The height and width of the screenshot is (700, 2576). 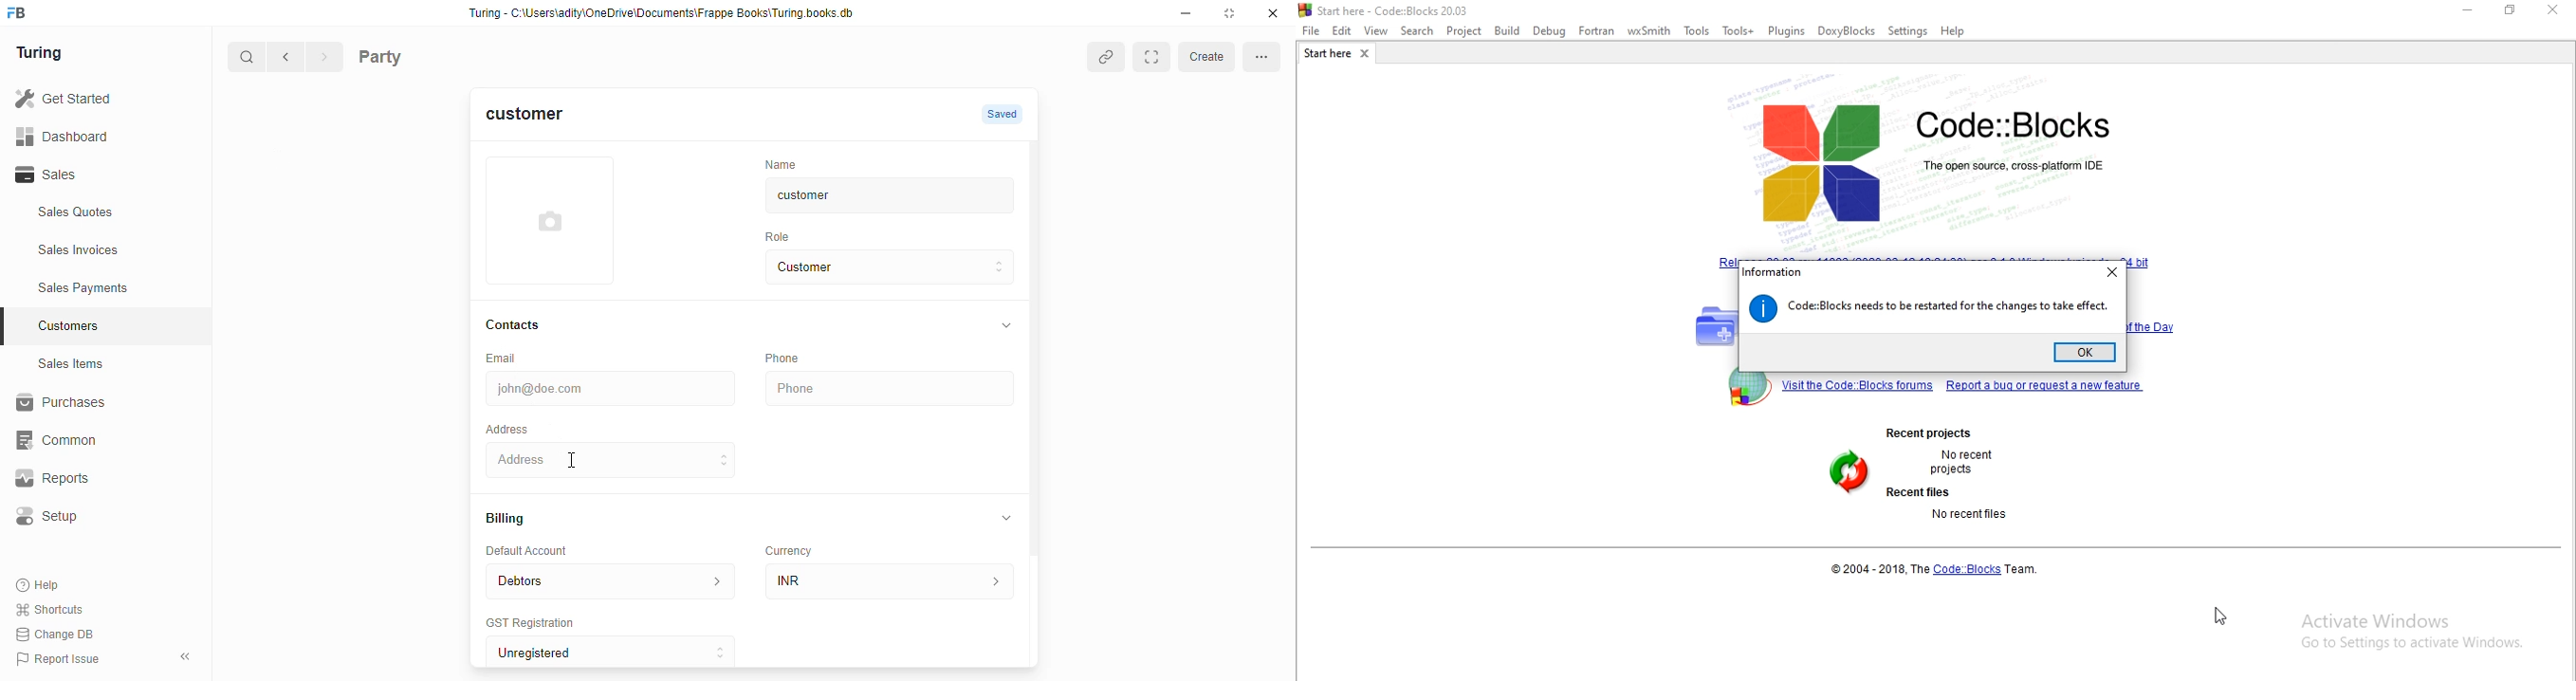 I want to click on Get Started, so click(x=88, y=100).